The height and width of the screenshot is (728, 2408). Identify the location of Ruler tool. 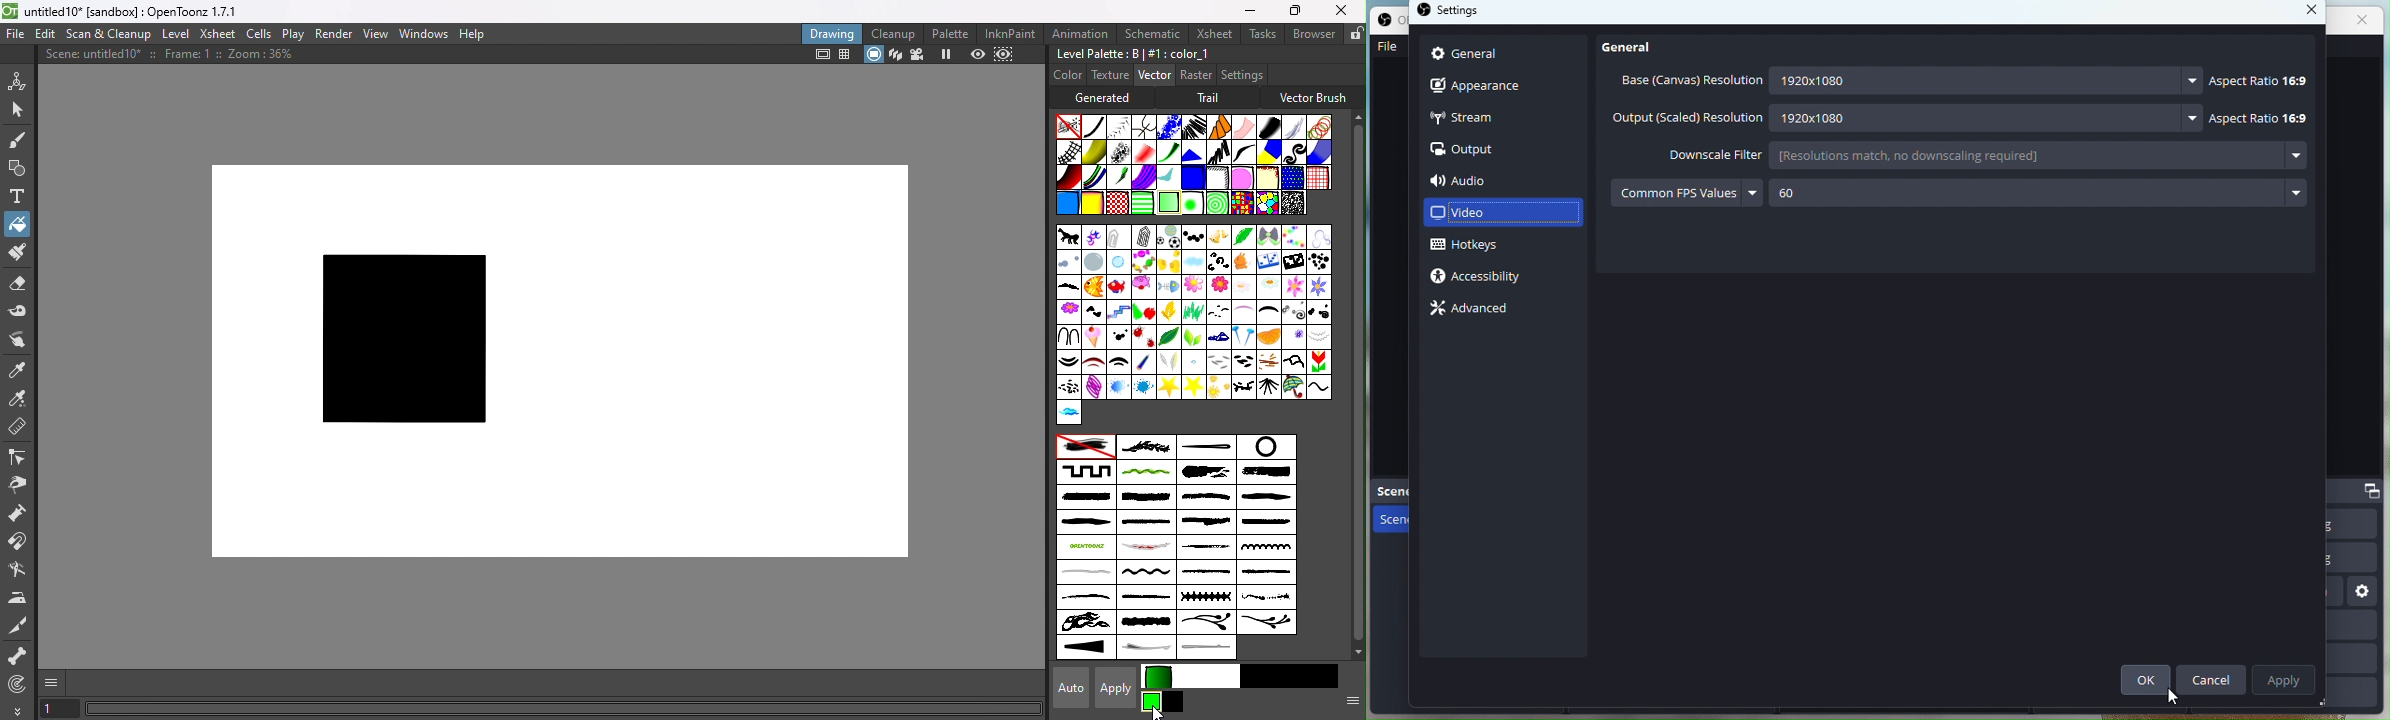
(18, 429).